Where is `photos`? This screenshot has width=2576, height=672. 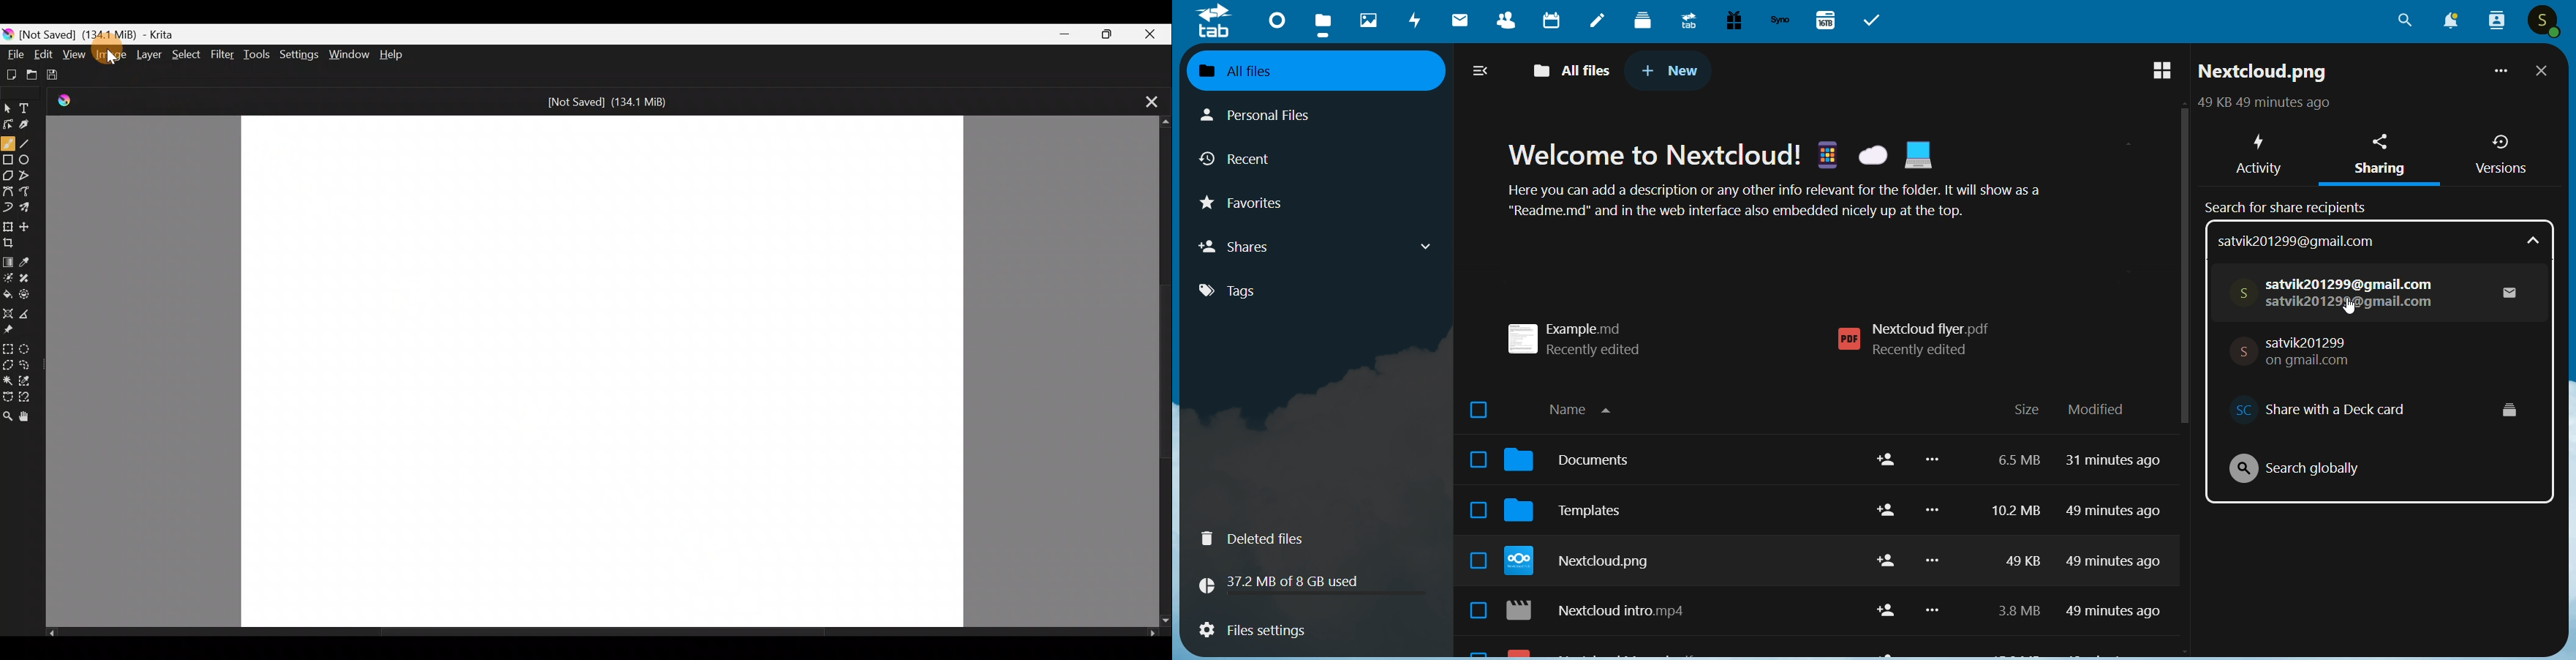 photos is located at coordinates (1368, 20).